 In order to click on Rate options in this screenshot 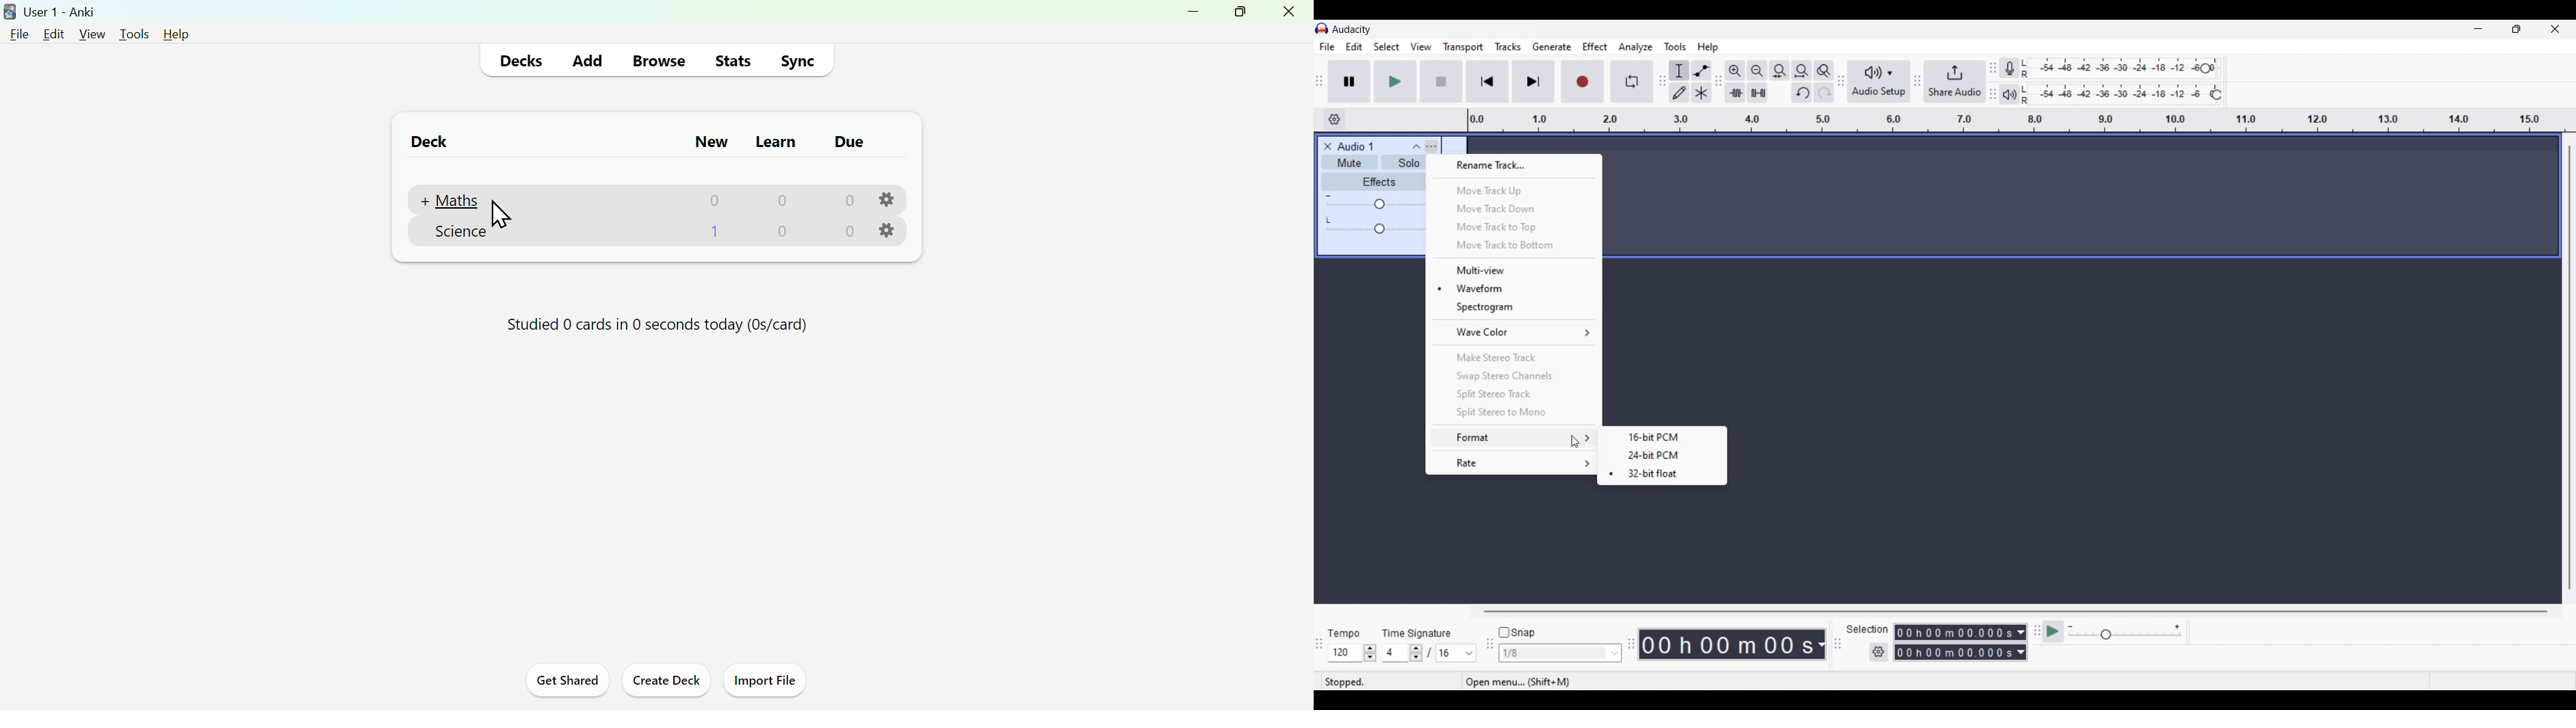, I will do `click(1514, 463)`.